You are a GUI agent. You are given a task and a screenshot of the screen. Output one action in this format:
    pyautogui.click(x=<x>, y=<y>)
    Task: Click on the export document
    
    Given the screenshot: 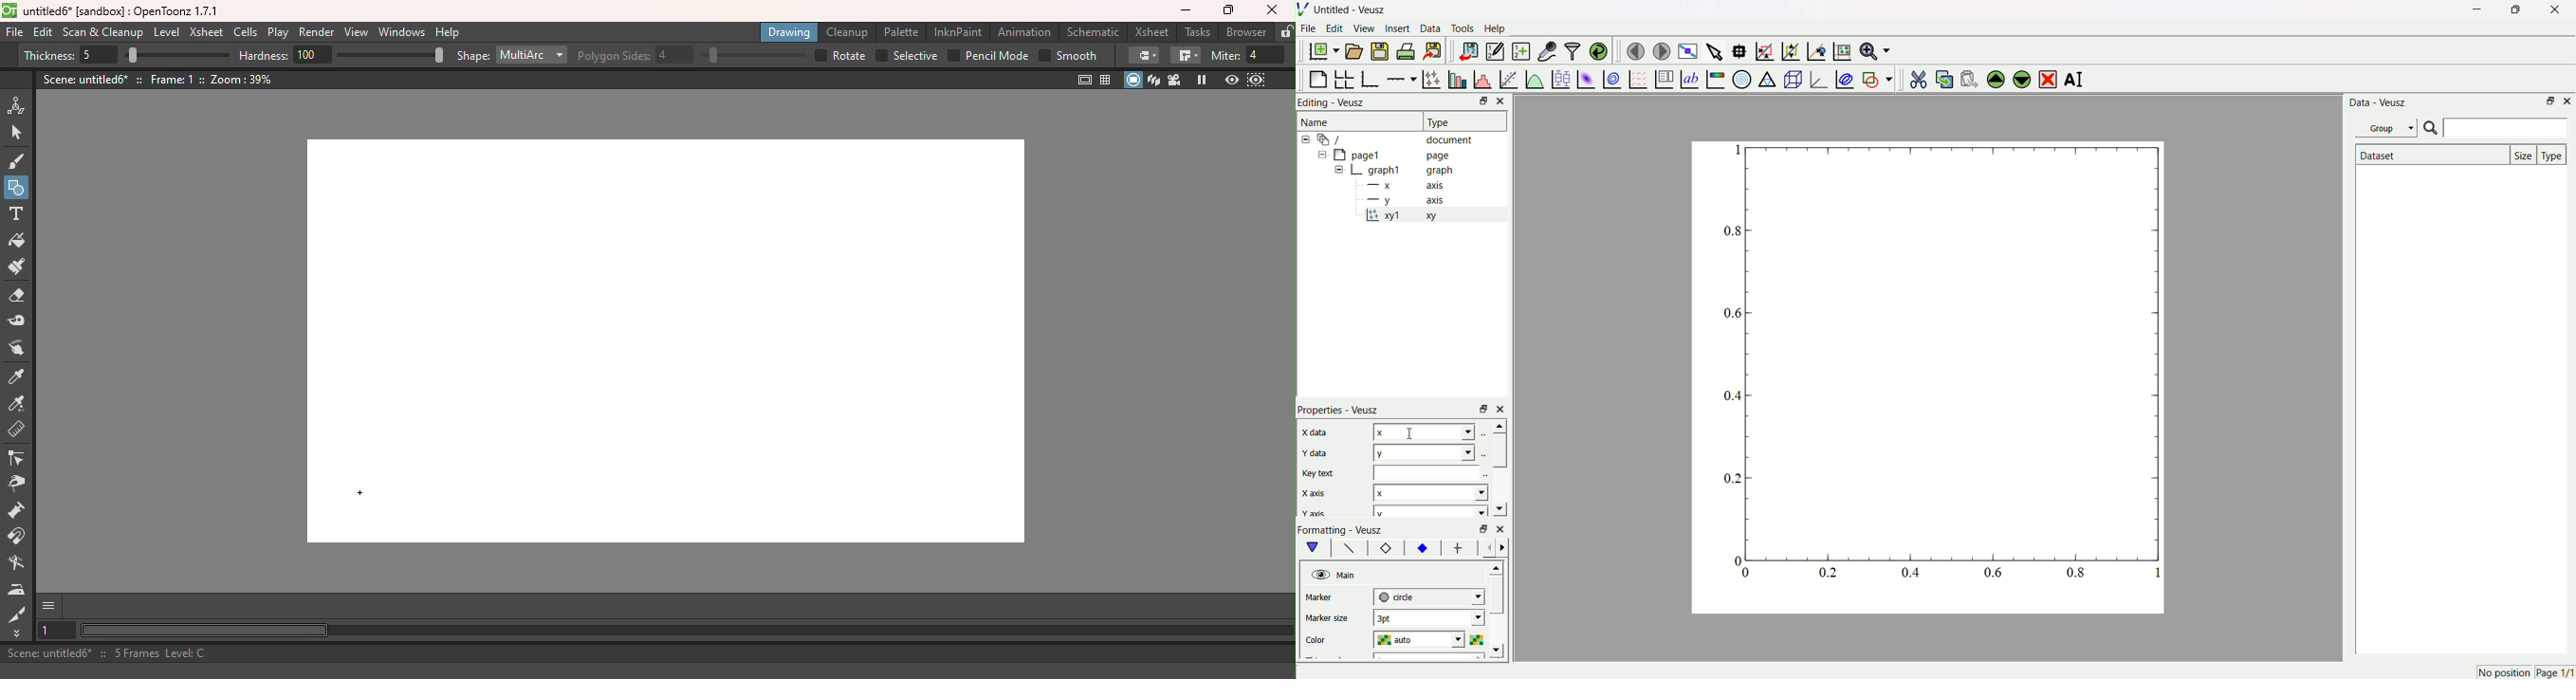 What is the action you would take?
    pyautogui.click(x=1439, y=51)
    